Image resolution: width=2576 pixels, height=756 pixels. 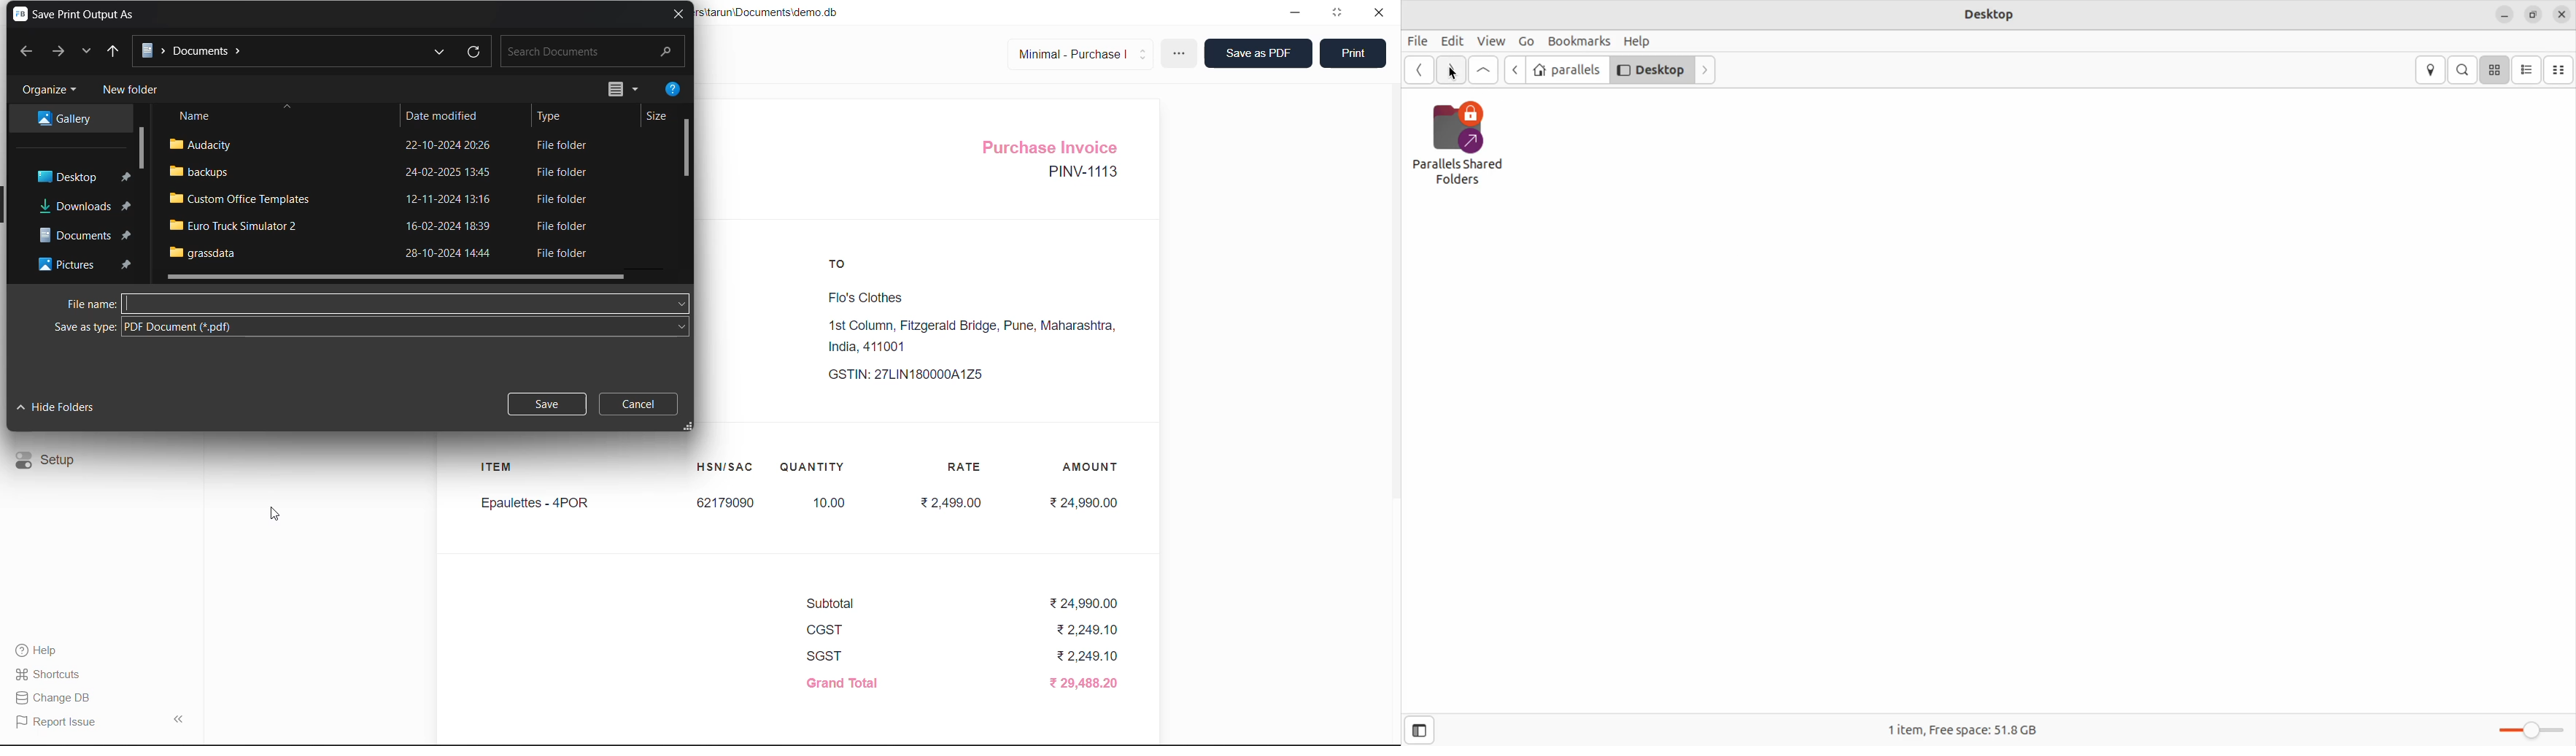 What do you see at coordinates (959, 605) in the screenshot?
I see `Subtotal ₹24,990.00` at bounding box center [959, 605].